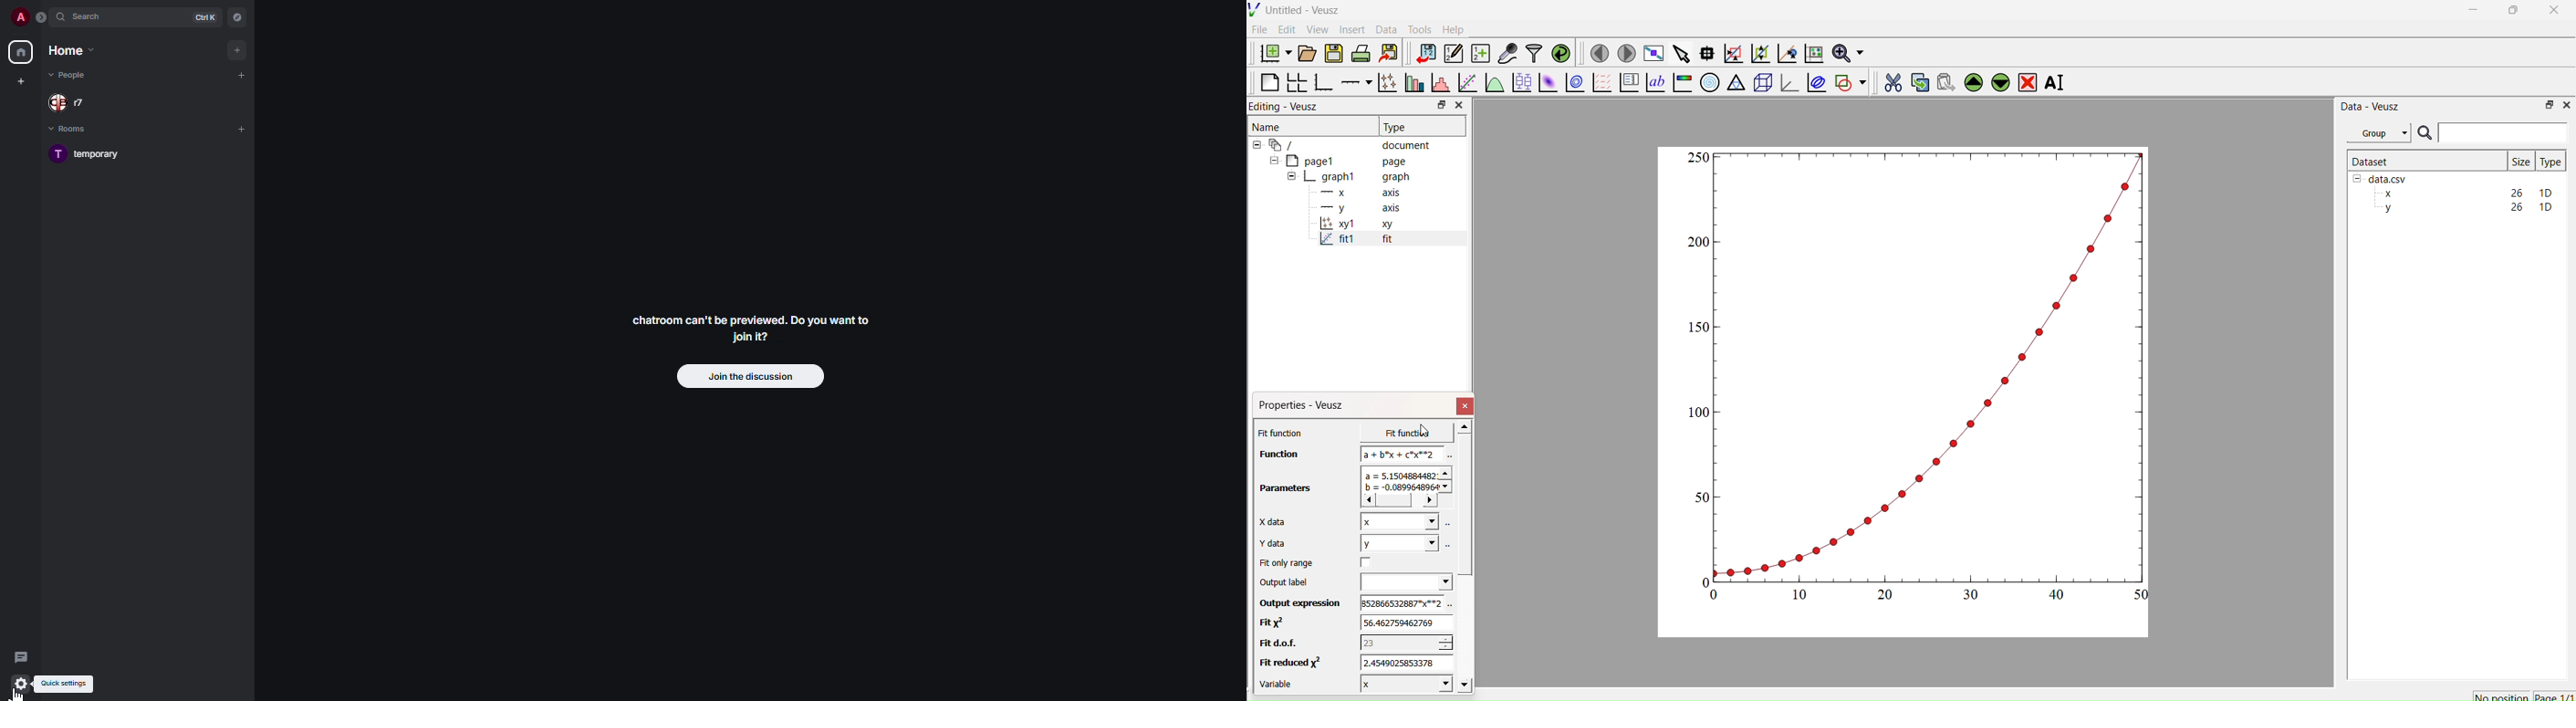  Describe the element at coordinates (1287, 563) in the screenshot. I see `Fit only range` at that location.